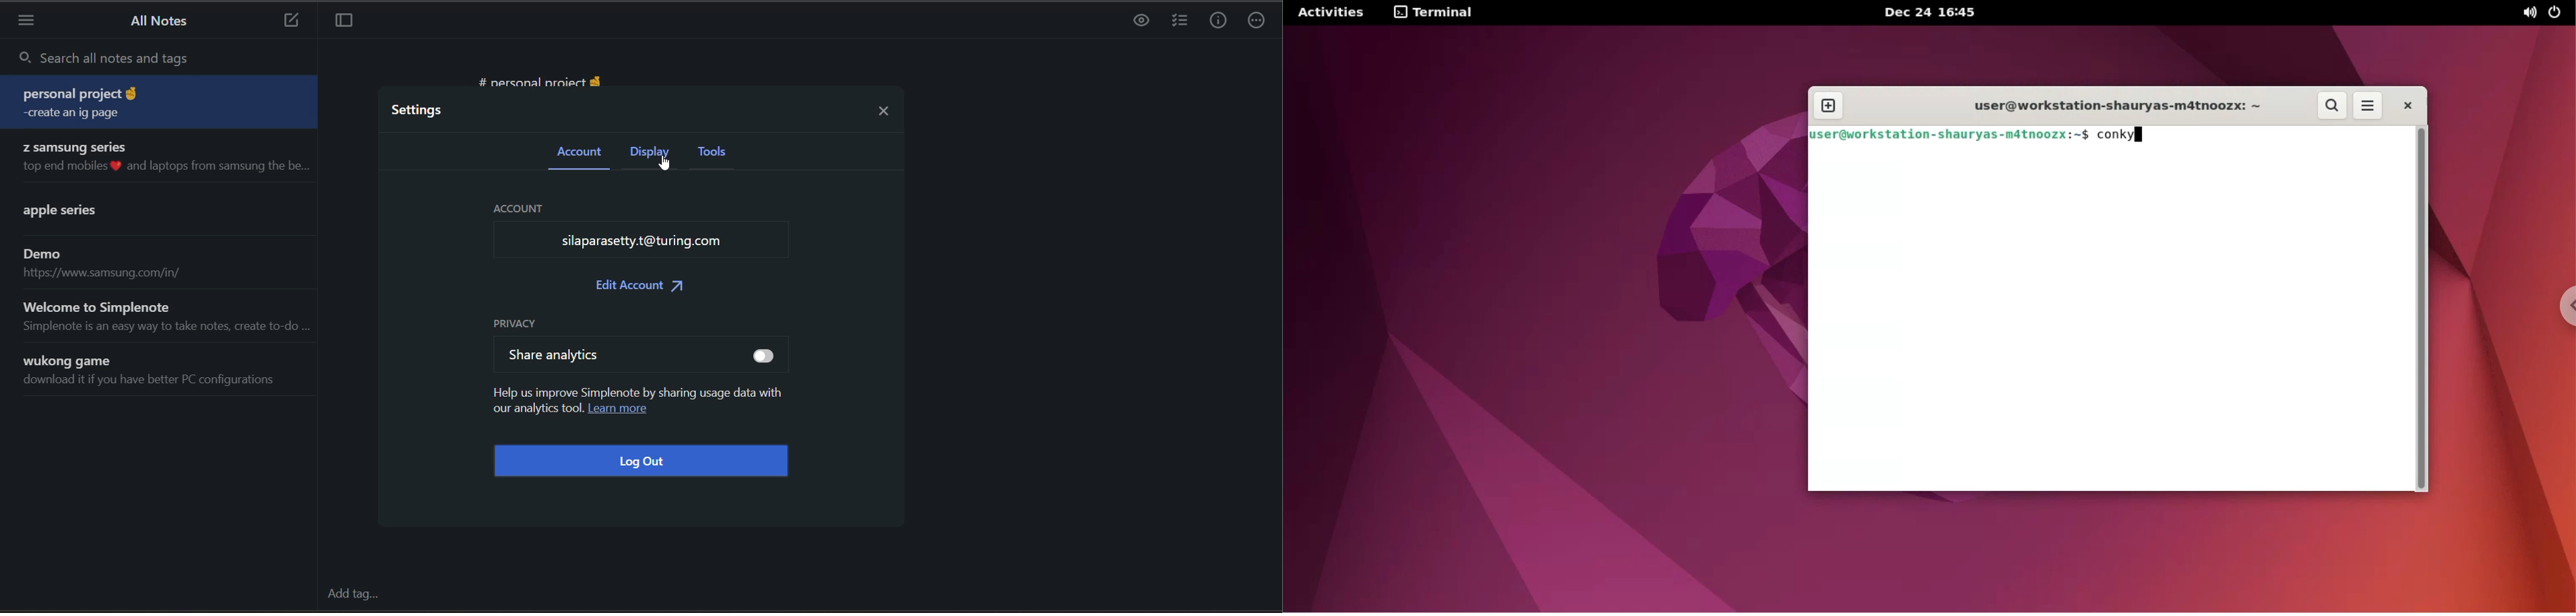  What do you see at coordinates (355, 597) in the screenshot?
I see `add tag` at bounding box center [355, 597].